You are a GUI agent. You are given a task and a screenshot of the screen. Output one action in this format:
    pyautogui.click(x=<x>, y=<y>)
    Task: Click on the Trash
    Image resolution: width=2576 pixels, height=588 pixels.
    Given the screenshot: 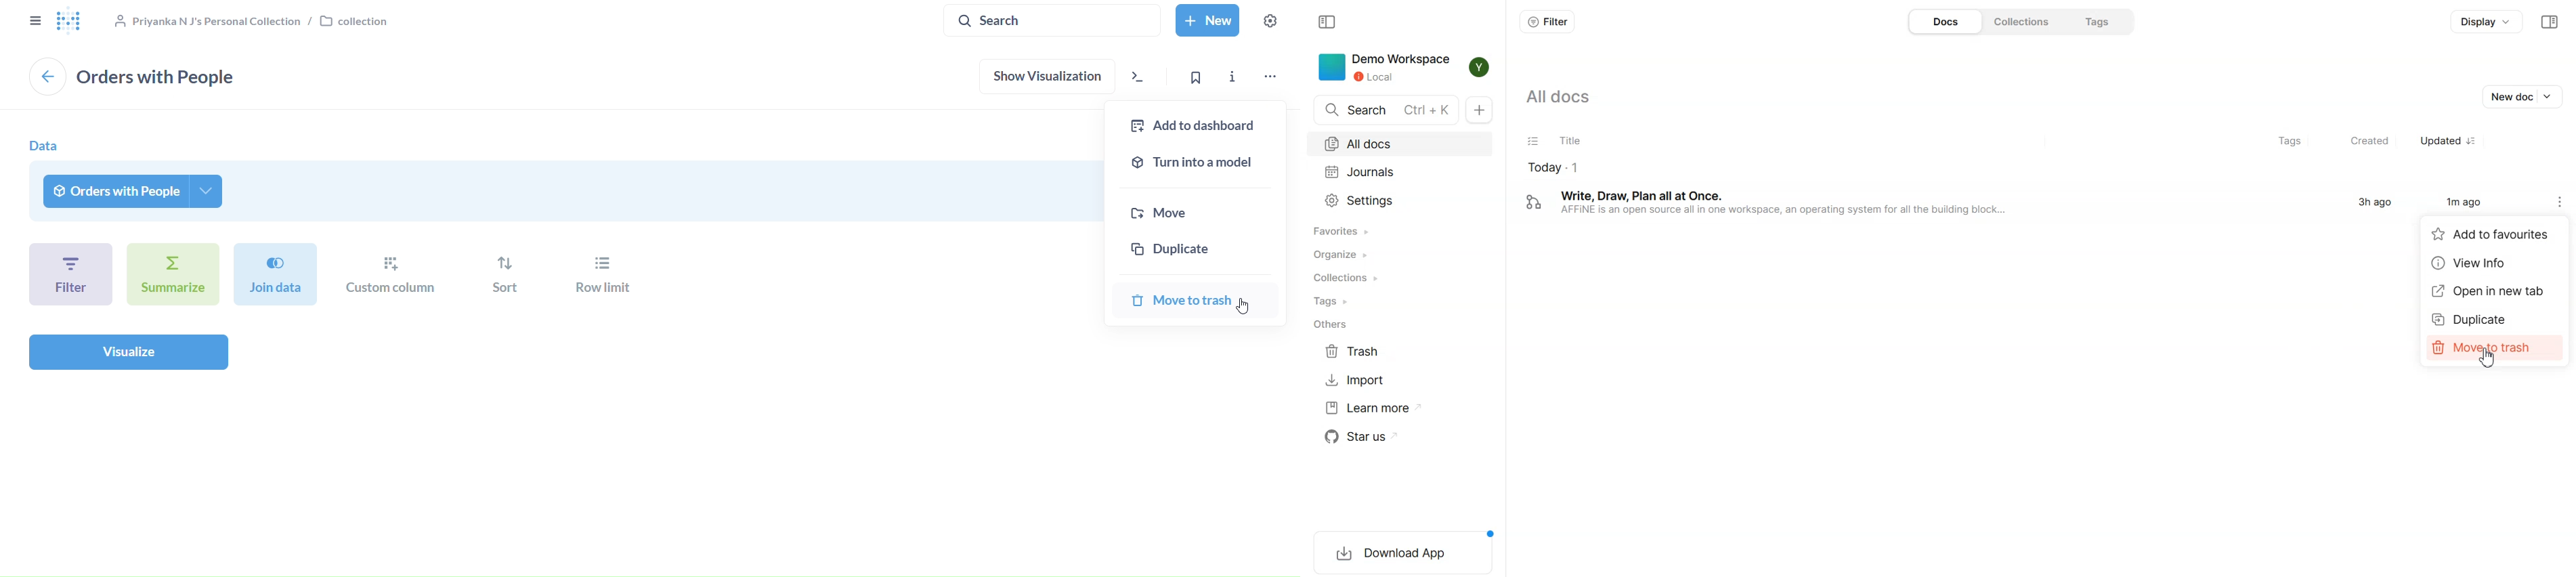 What is the action you would take?
    pyautogui.click(x=1387, y=352)
    